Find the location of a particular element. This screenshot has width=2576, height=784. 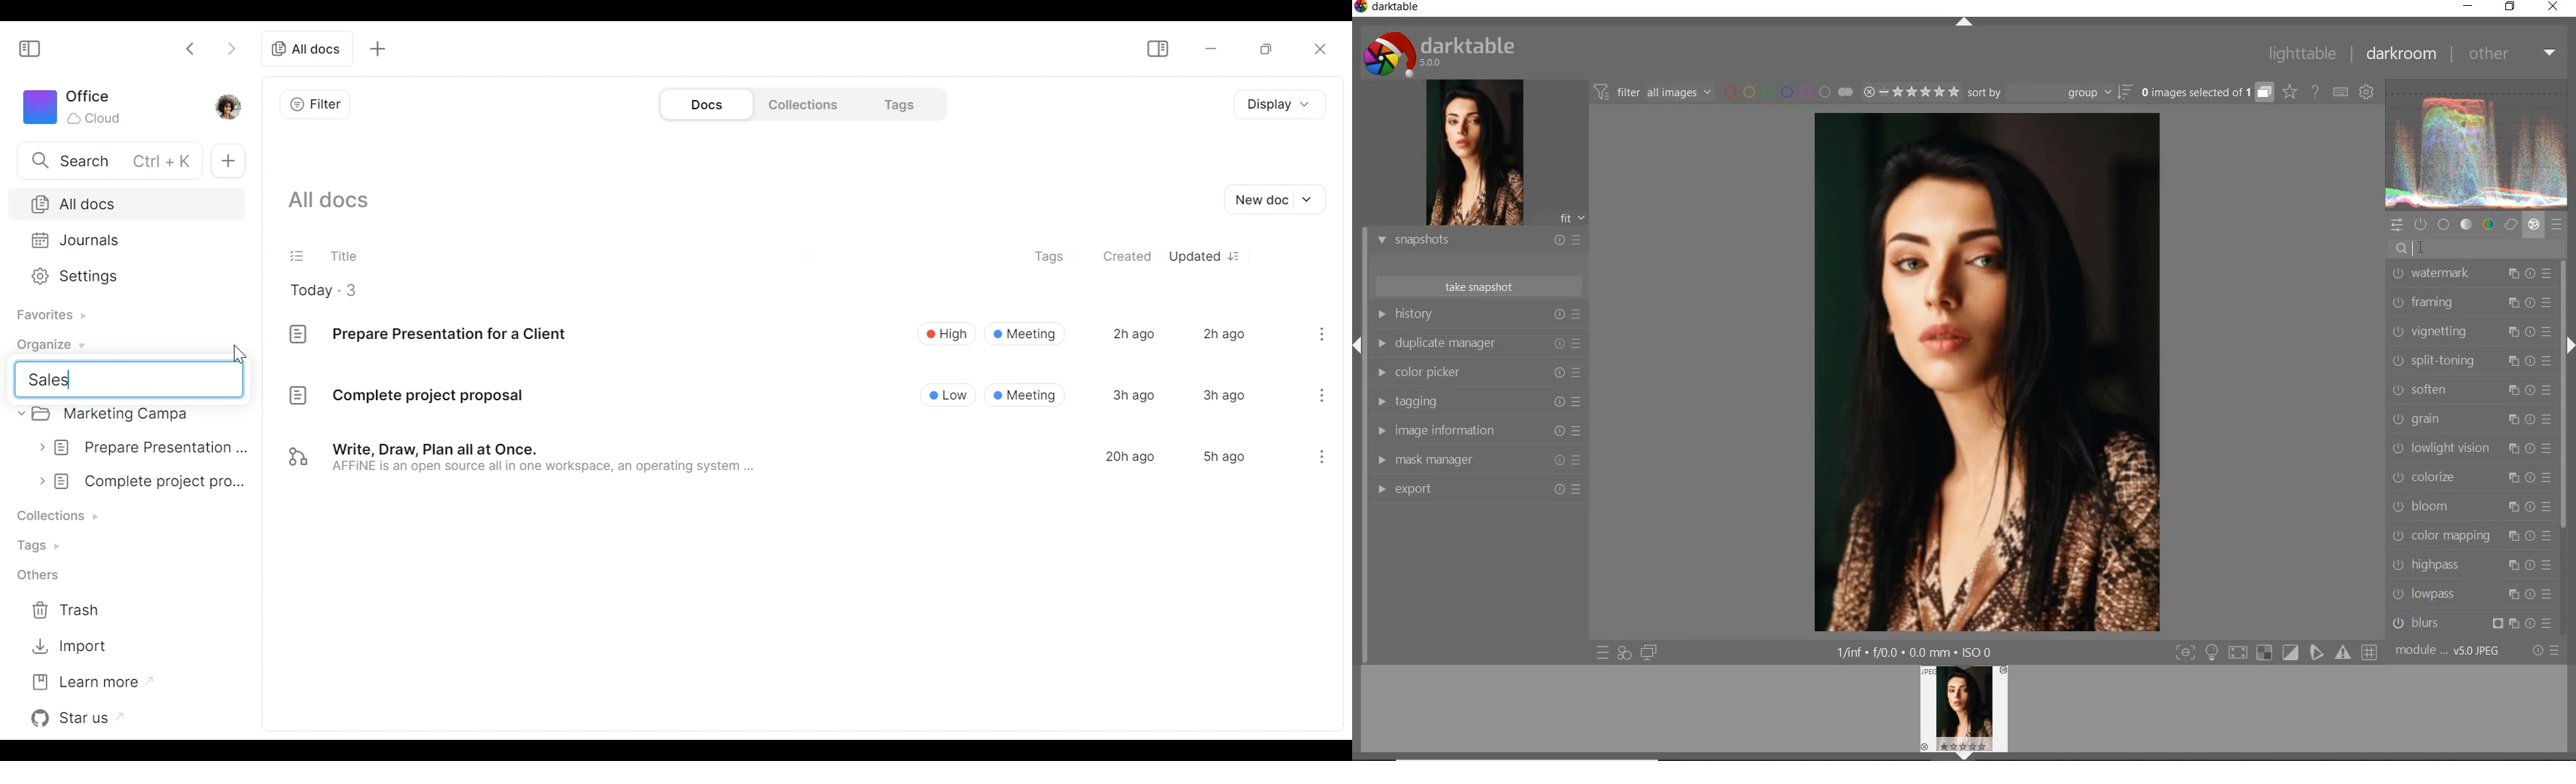

history is located at coordinates (1480, 313).